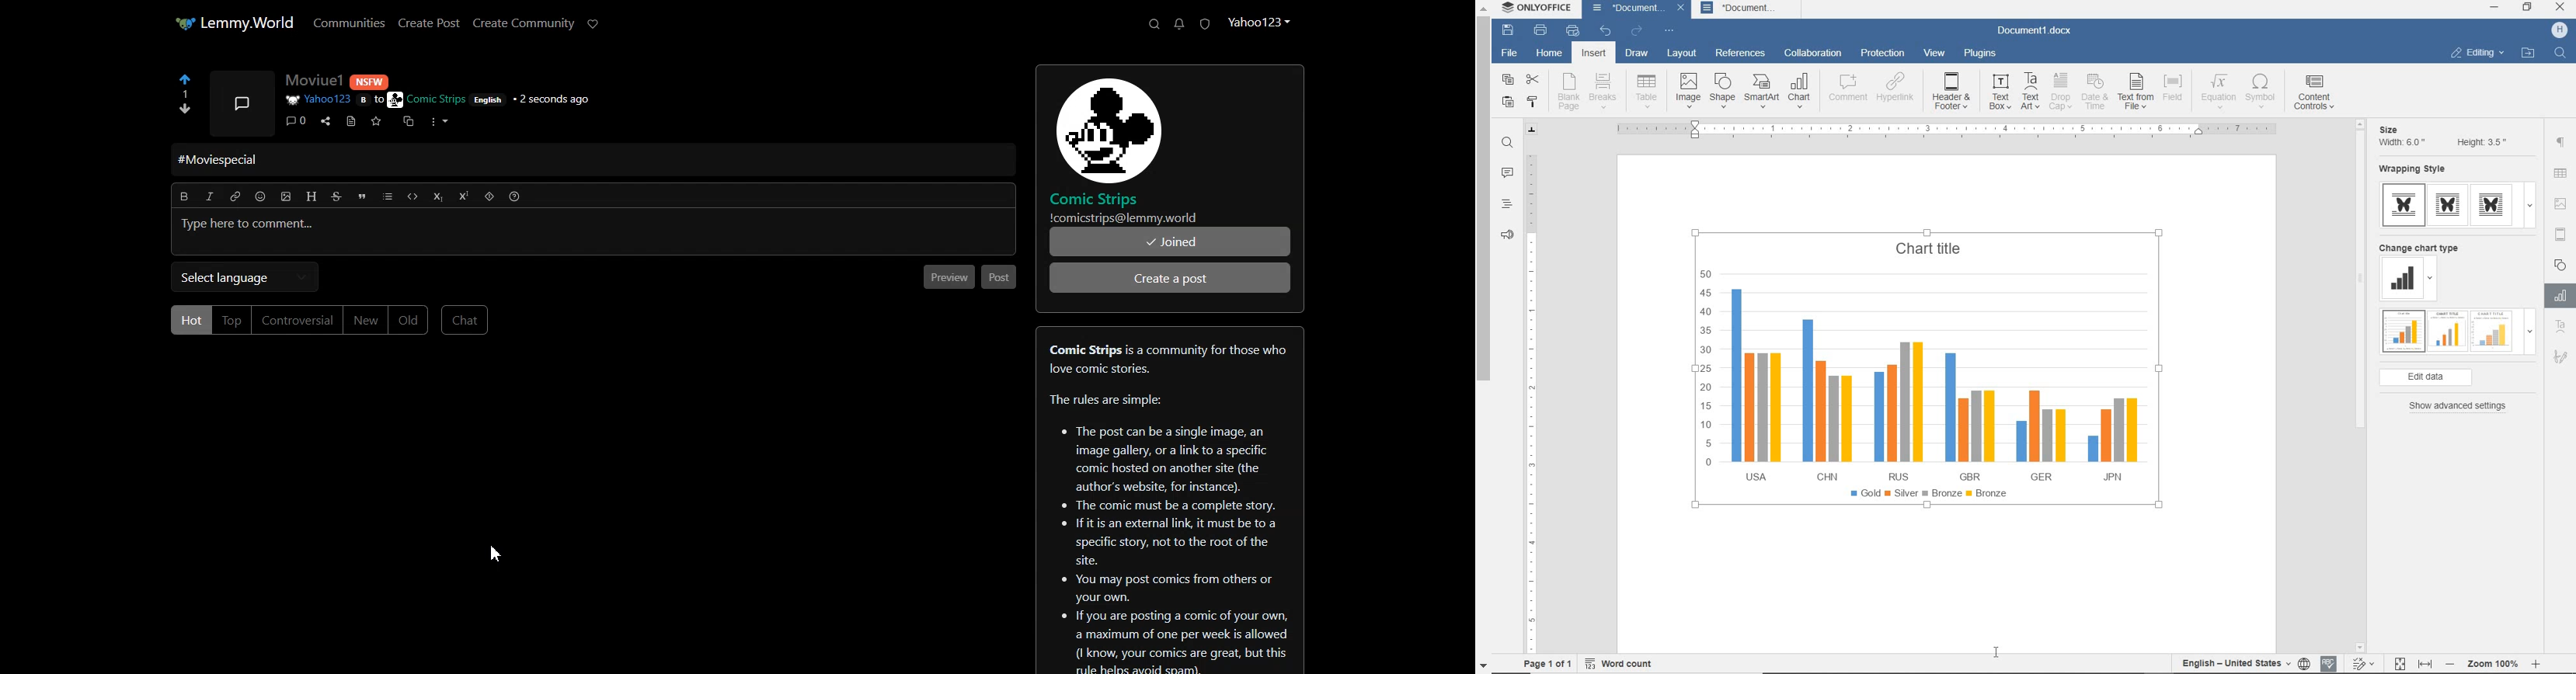 Image resolution: width=2576 pixels, height=700 pixels. Describe the element at coordinates (185, 109) in the screenshot. I see `Downvote` at that location.